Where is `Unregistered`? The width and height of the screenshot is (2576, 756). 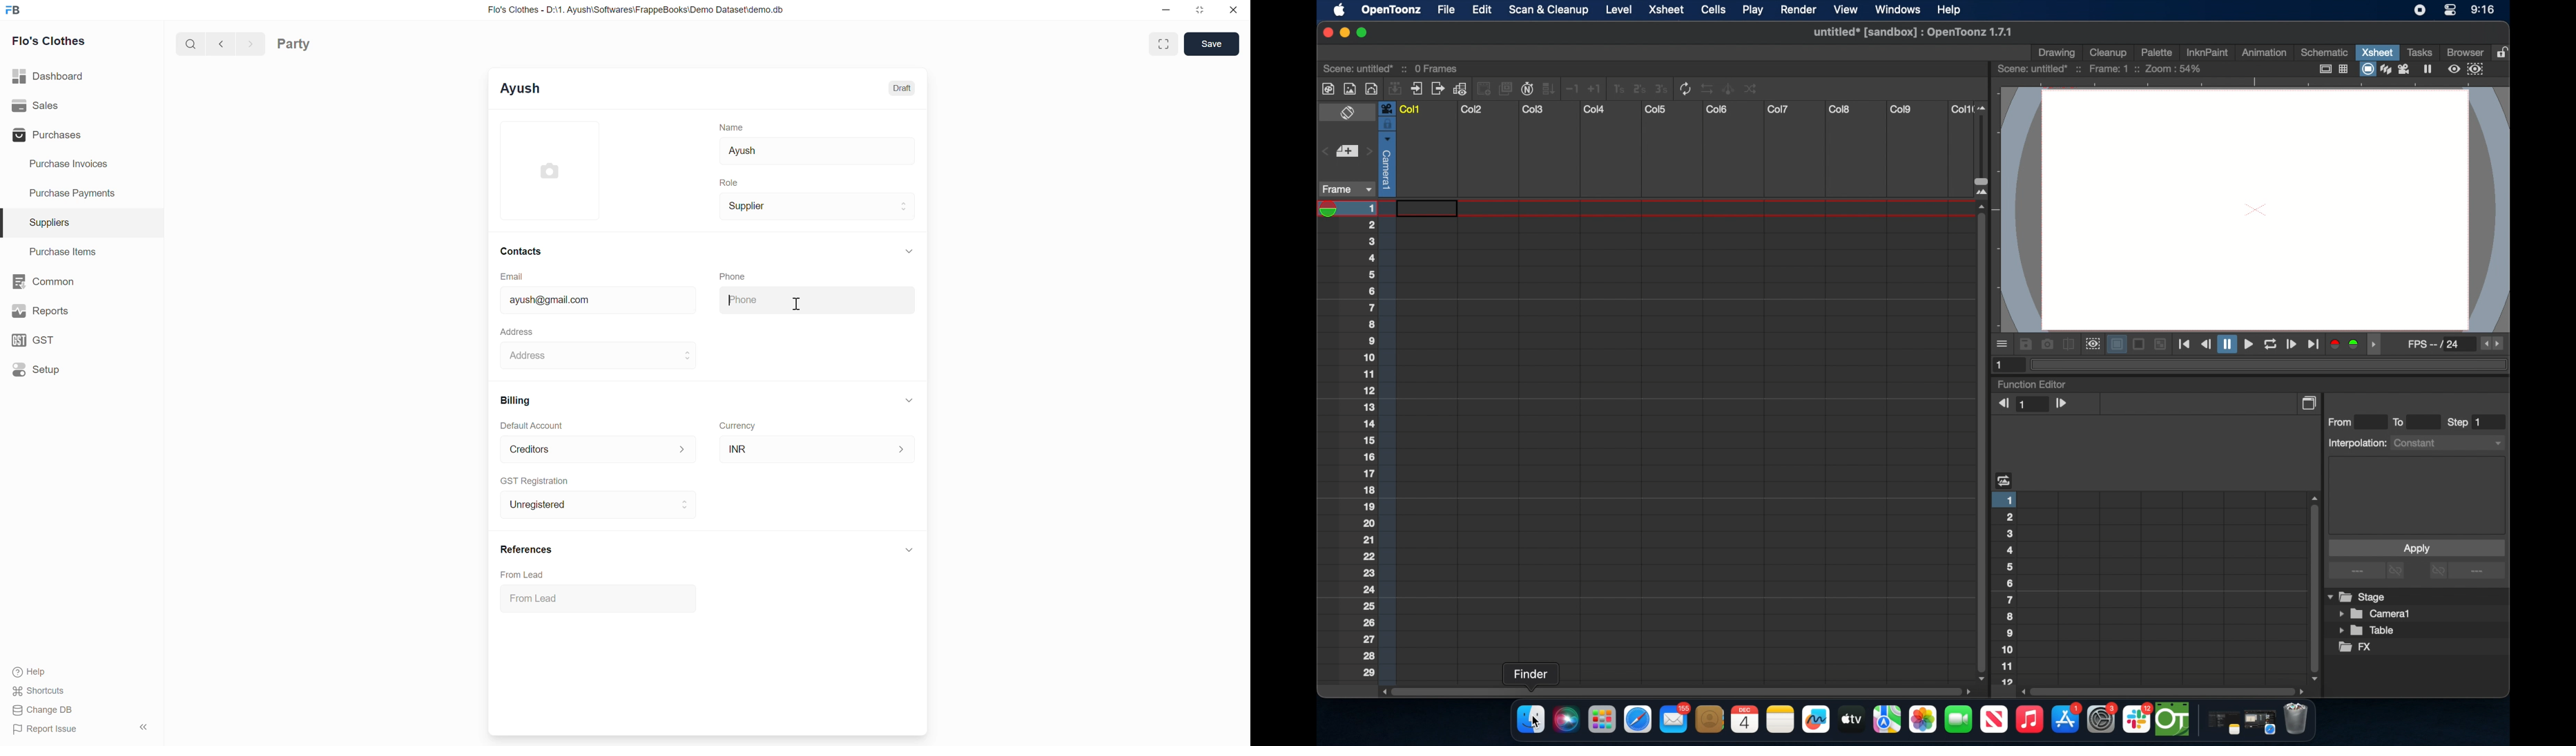 Unregistered is located at coordinates (599, 505).